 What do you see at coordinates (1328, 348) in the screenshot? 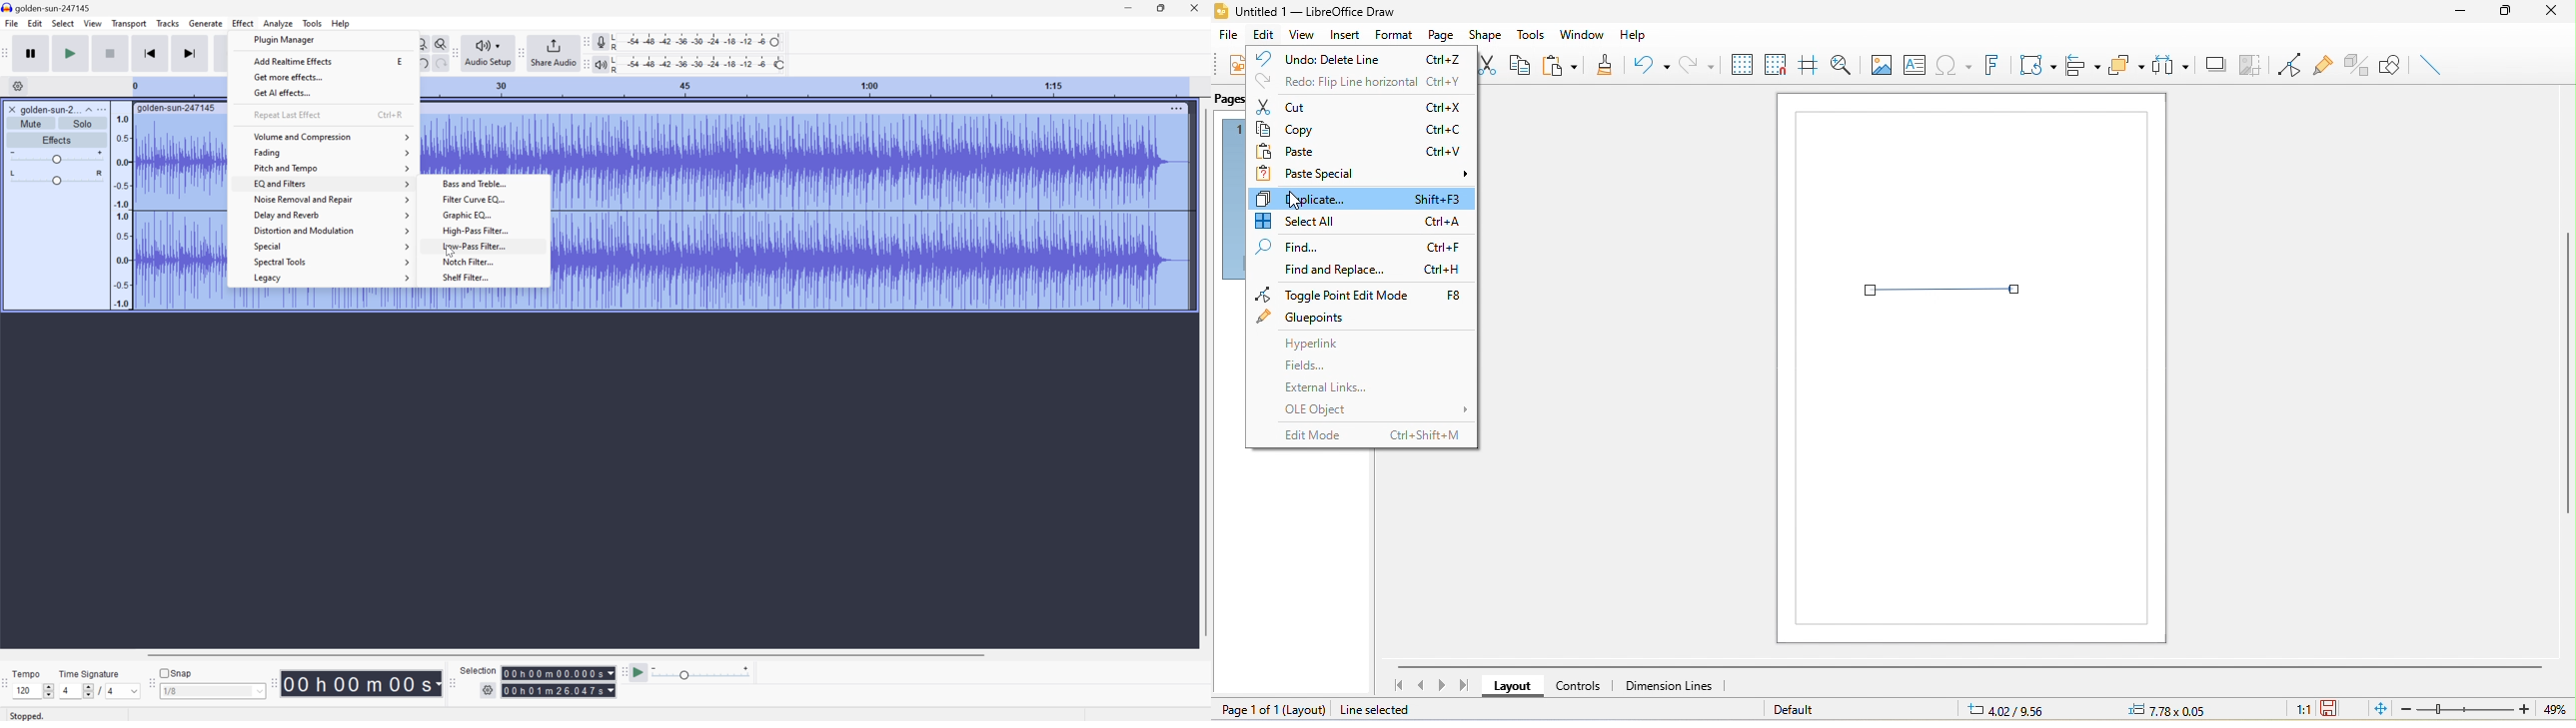
I see `hyperlink` at bounding box center [1328, 348].